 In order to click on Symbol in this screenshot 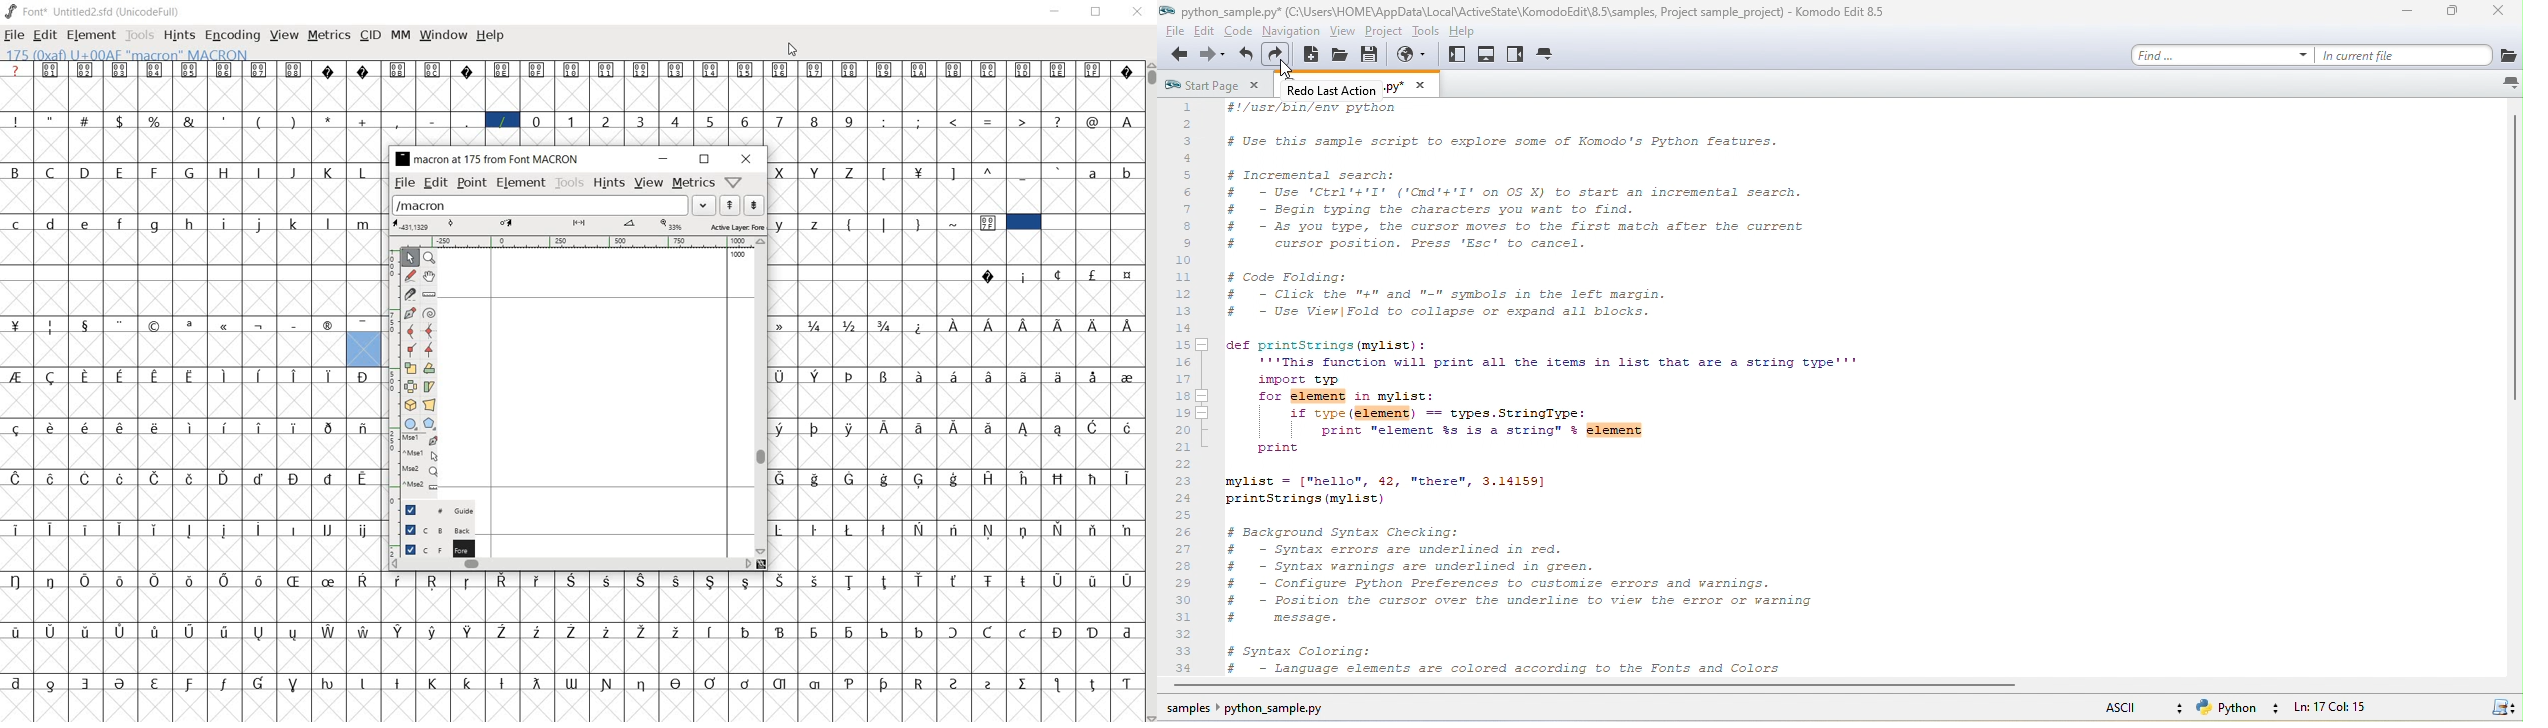, I will do `click(294, 325)`.